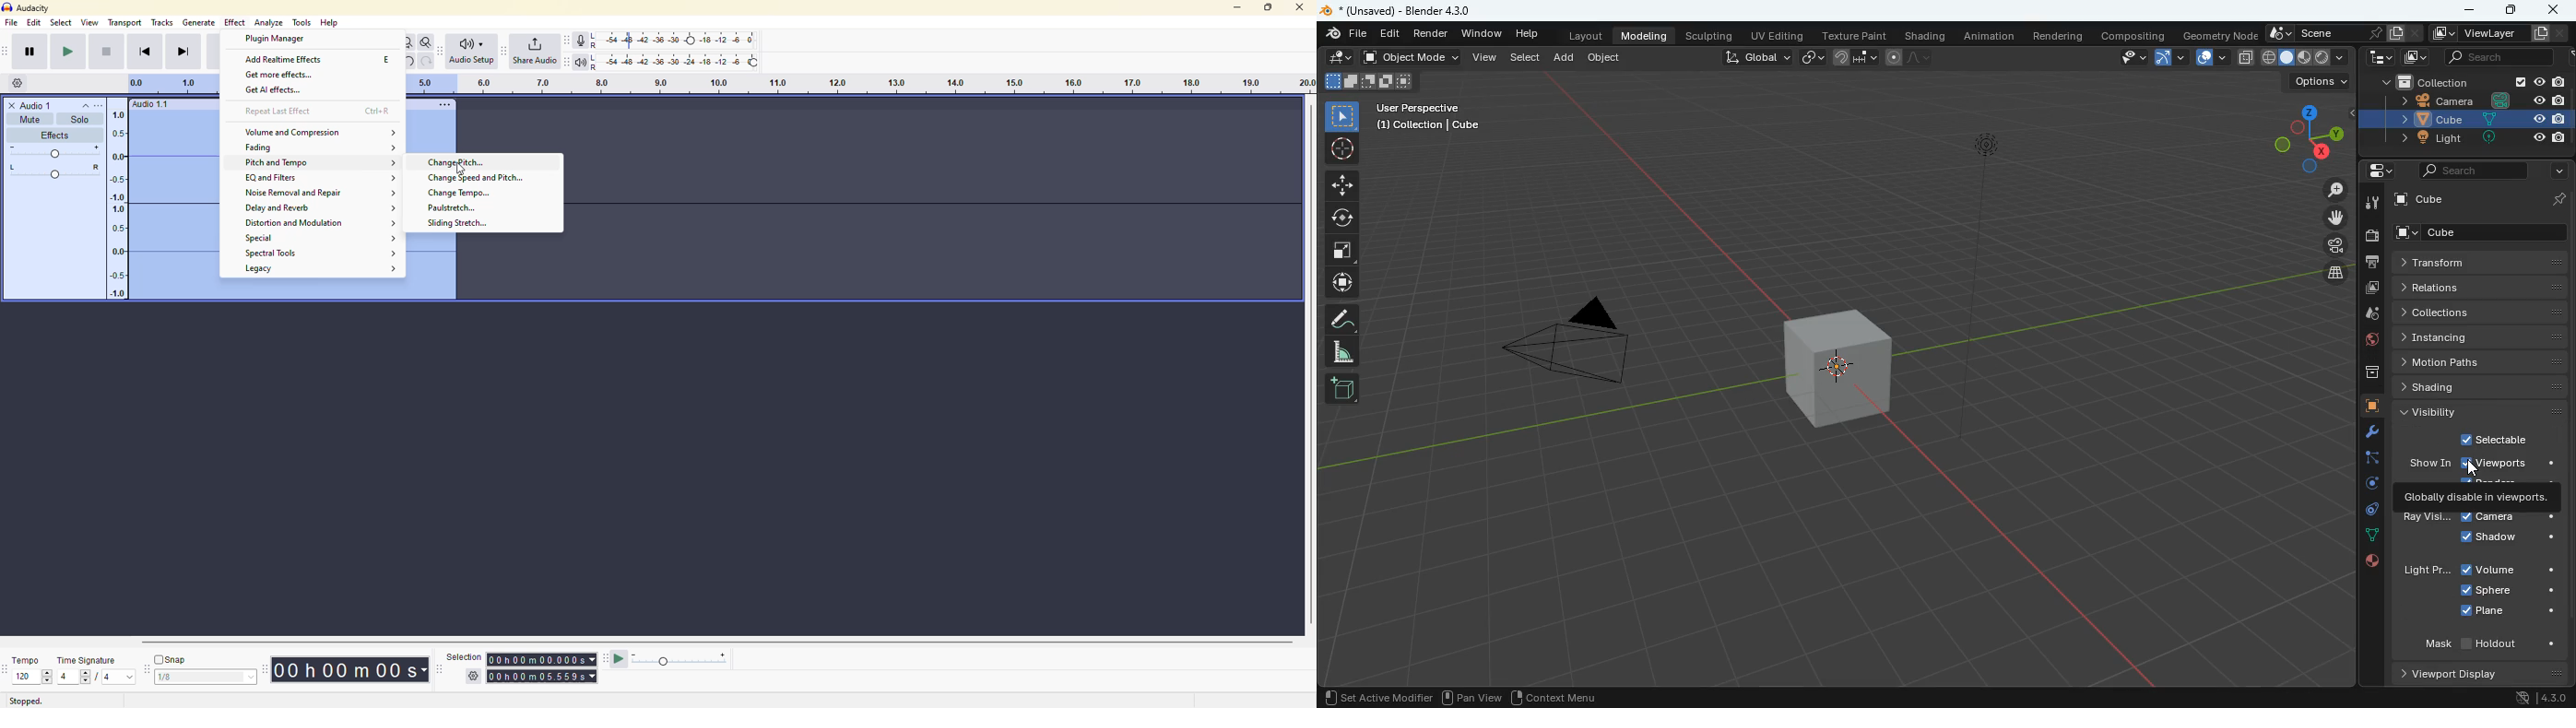 The width and height of the screenshot is (2576, 728). Describe the element at coordinates (261, 148) in the screenshot. I see `fading` at that location.